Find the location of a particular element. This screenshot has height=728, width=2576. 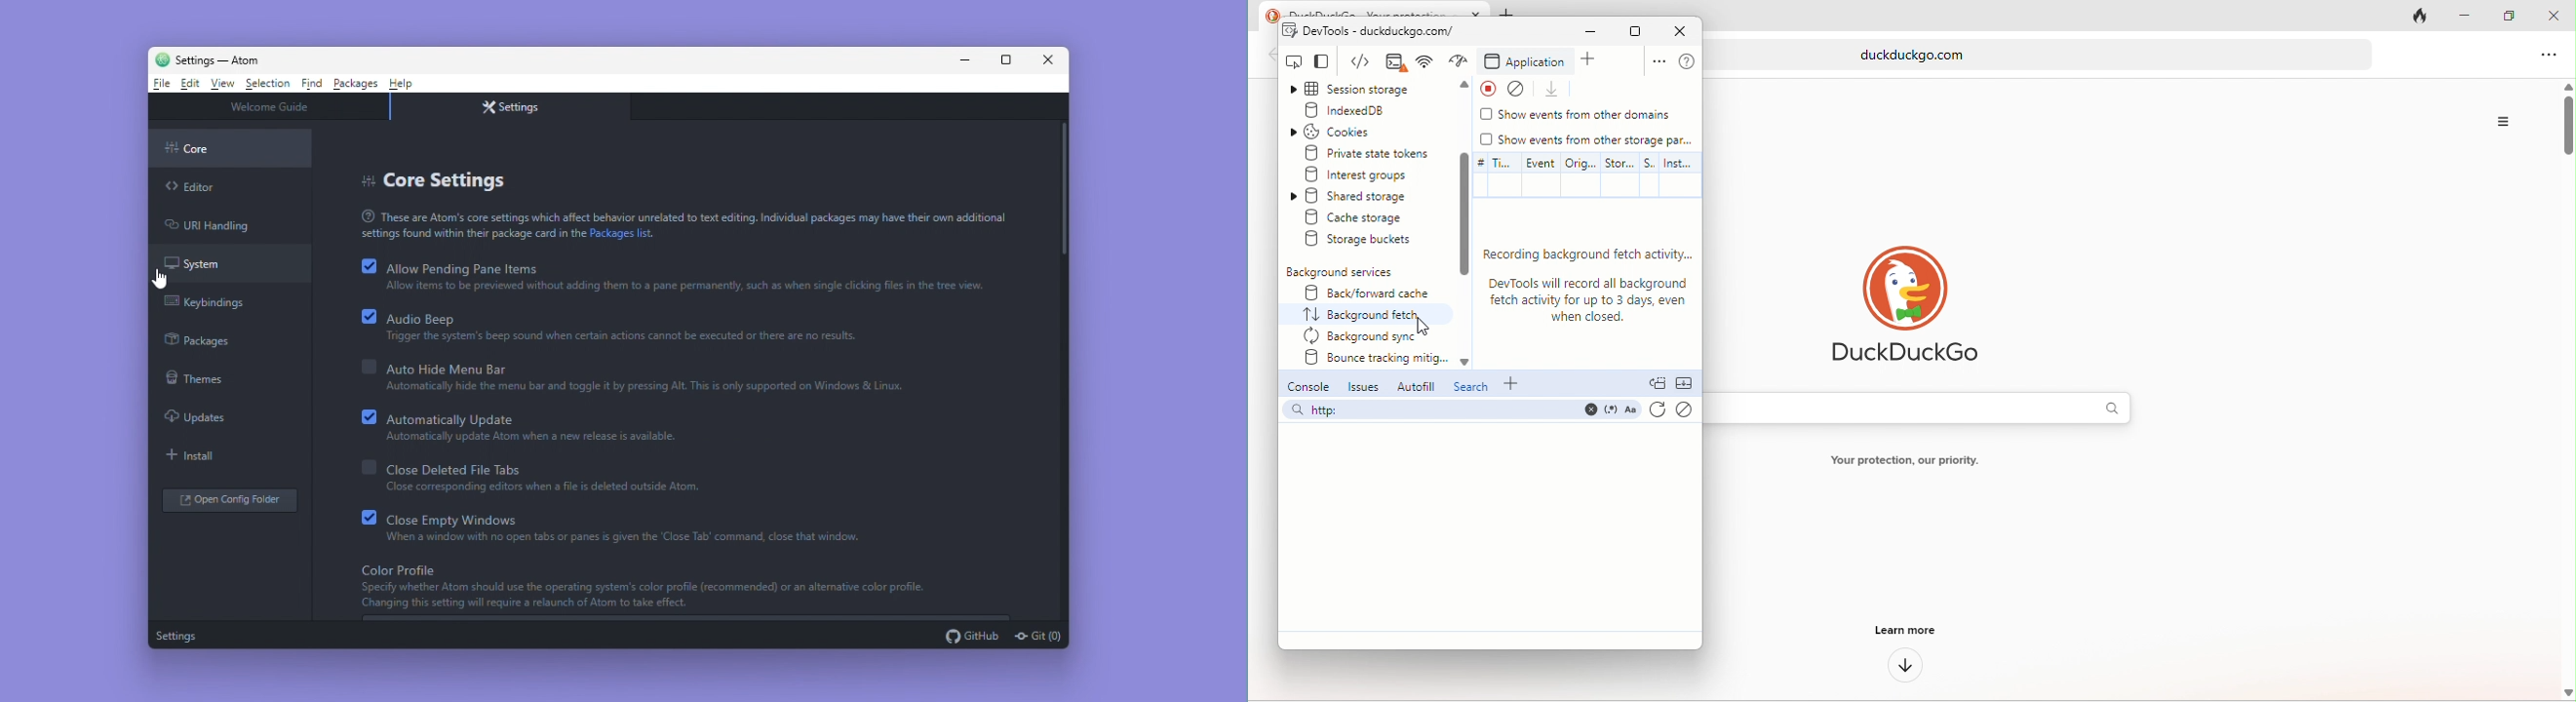

cursor is located at coordinates (162, 281).